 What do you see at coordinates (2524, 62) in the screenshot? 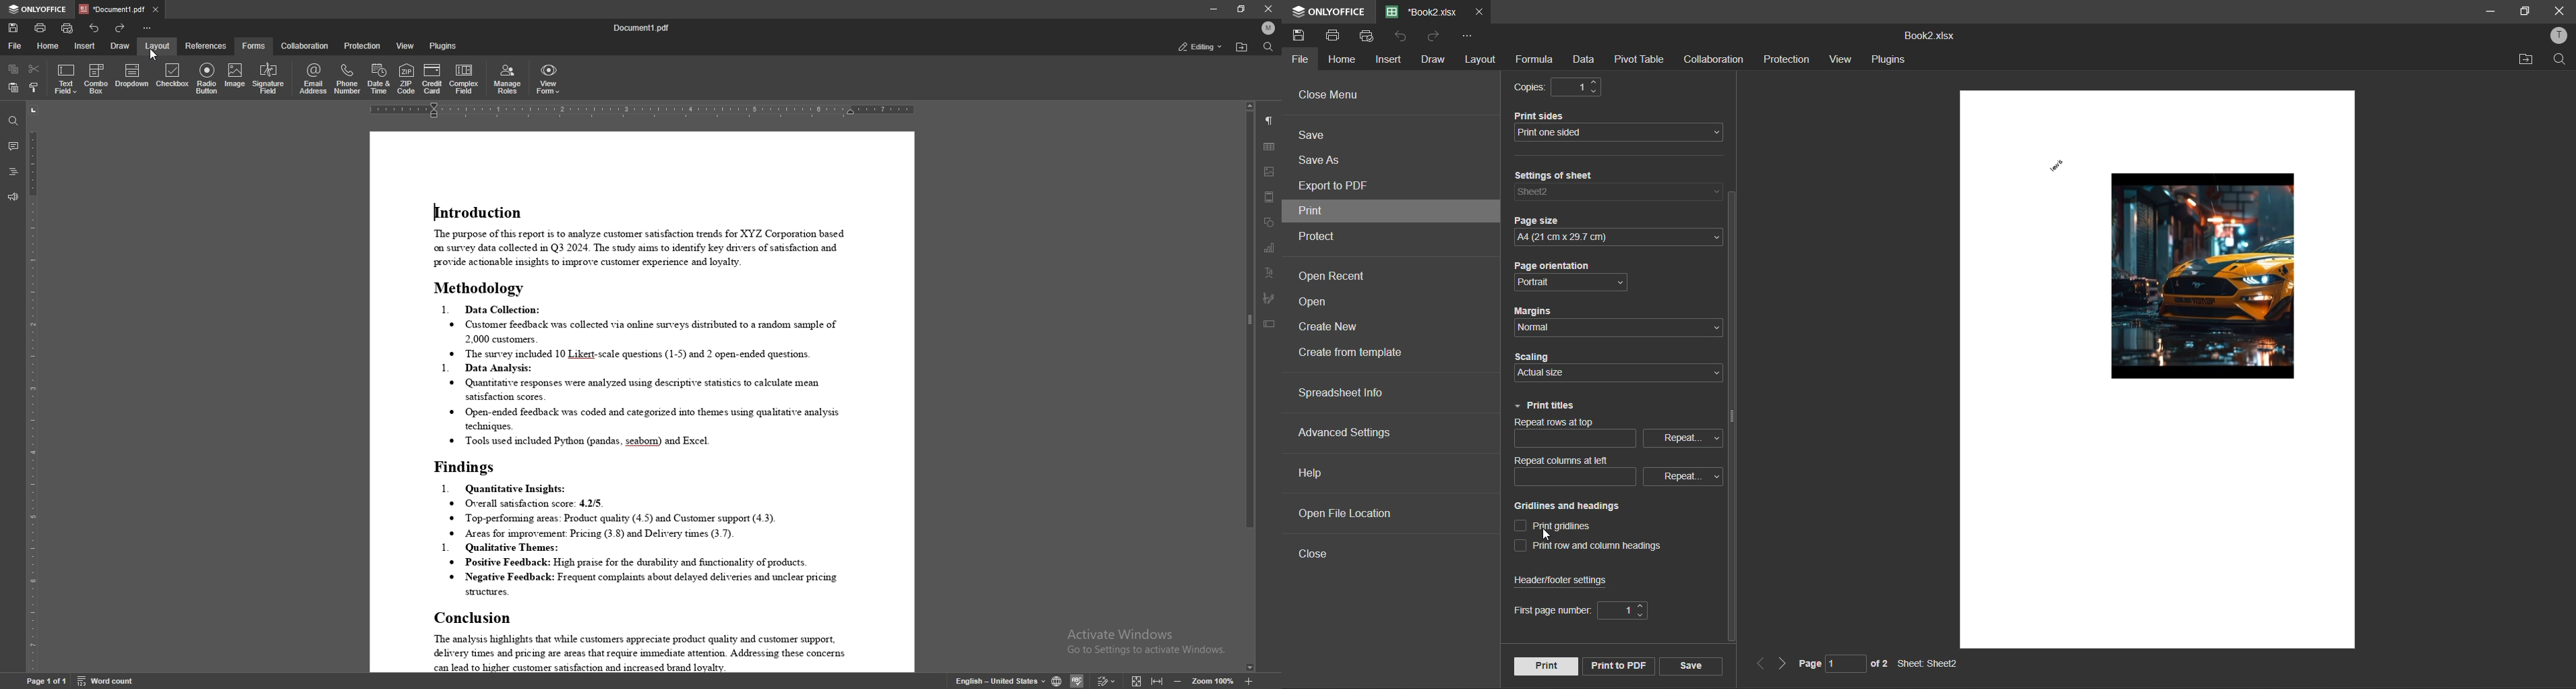
I see `open location` at bounding box center [2524, 62].